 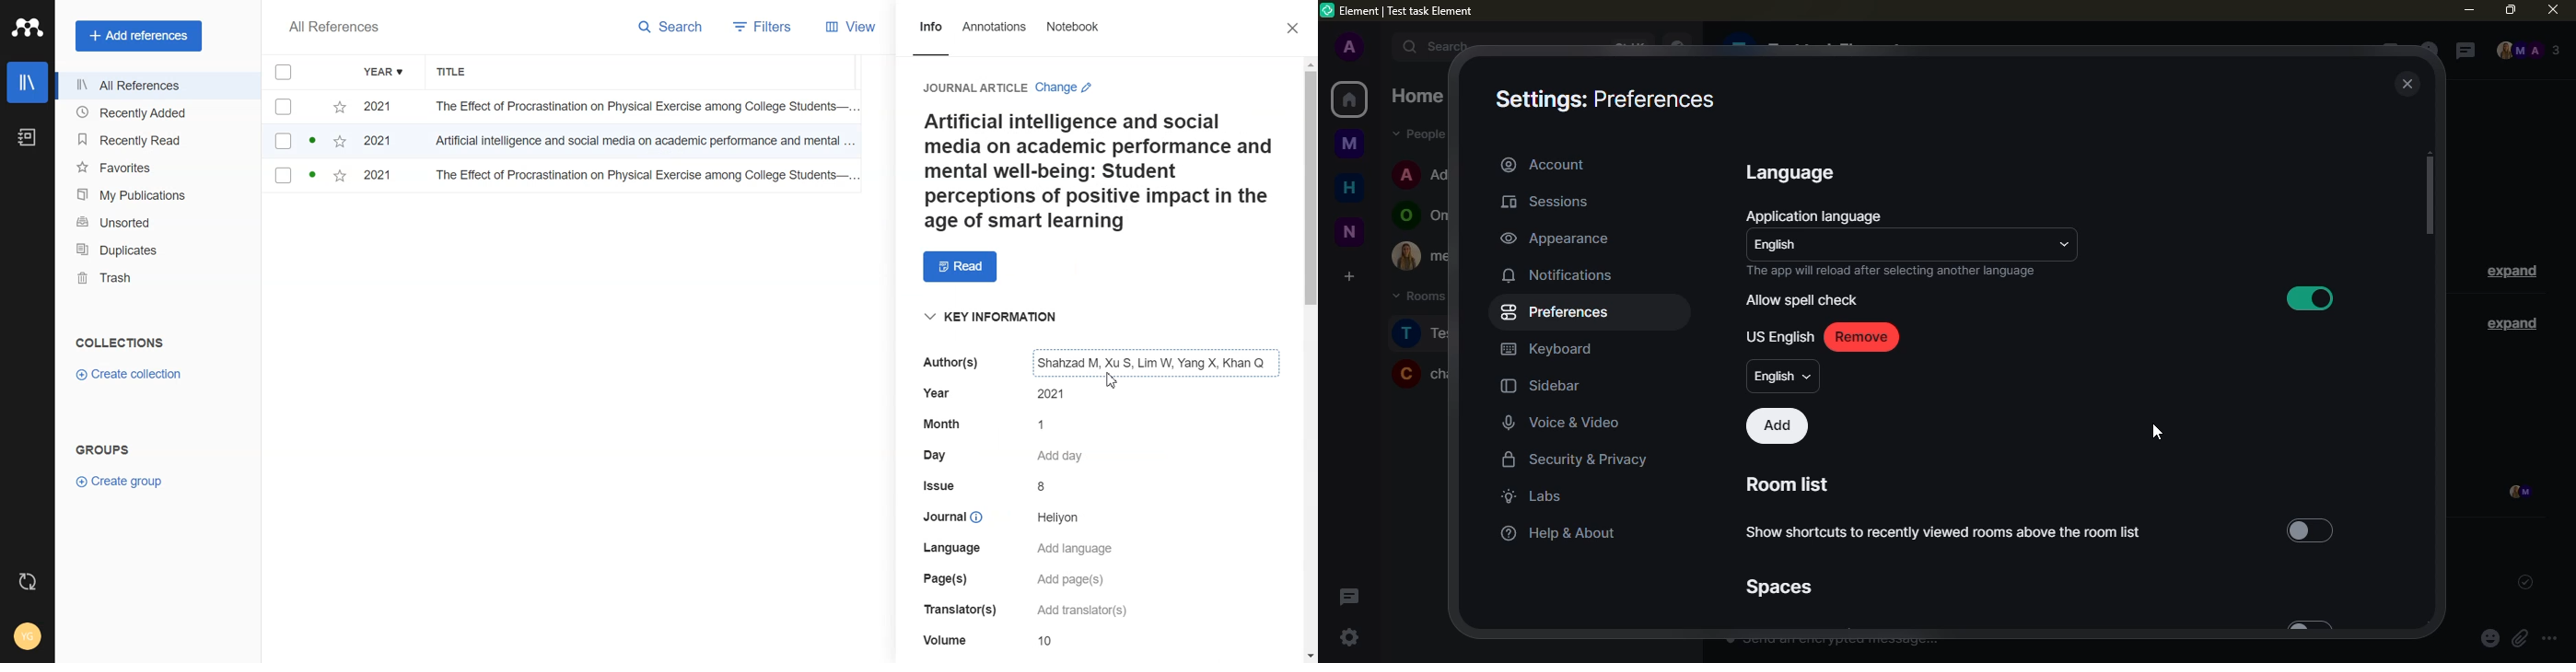 What do you see at coordinates (1548, 350) in the screenshot?
I see `keyboard` at bounding box center [1548, 350].